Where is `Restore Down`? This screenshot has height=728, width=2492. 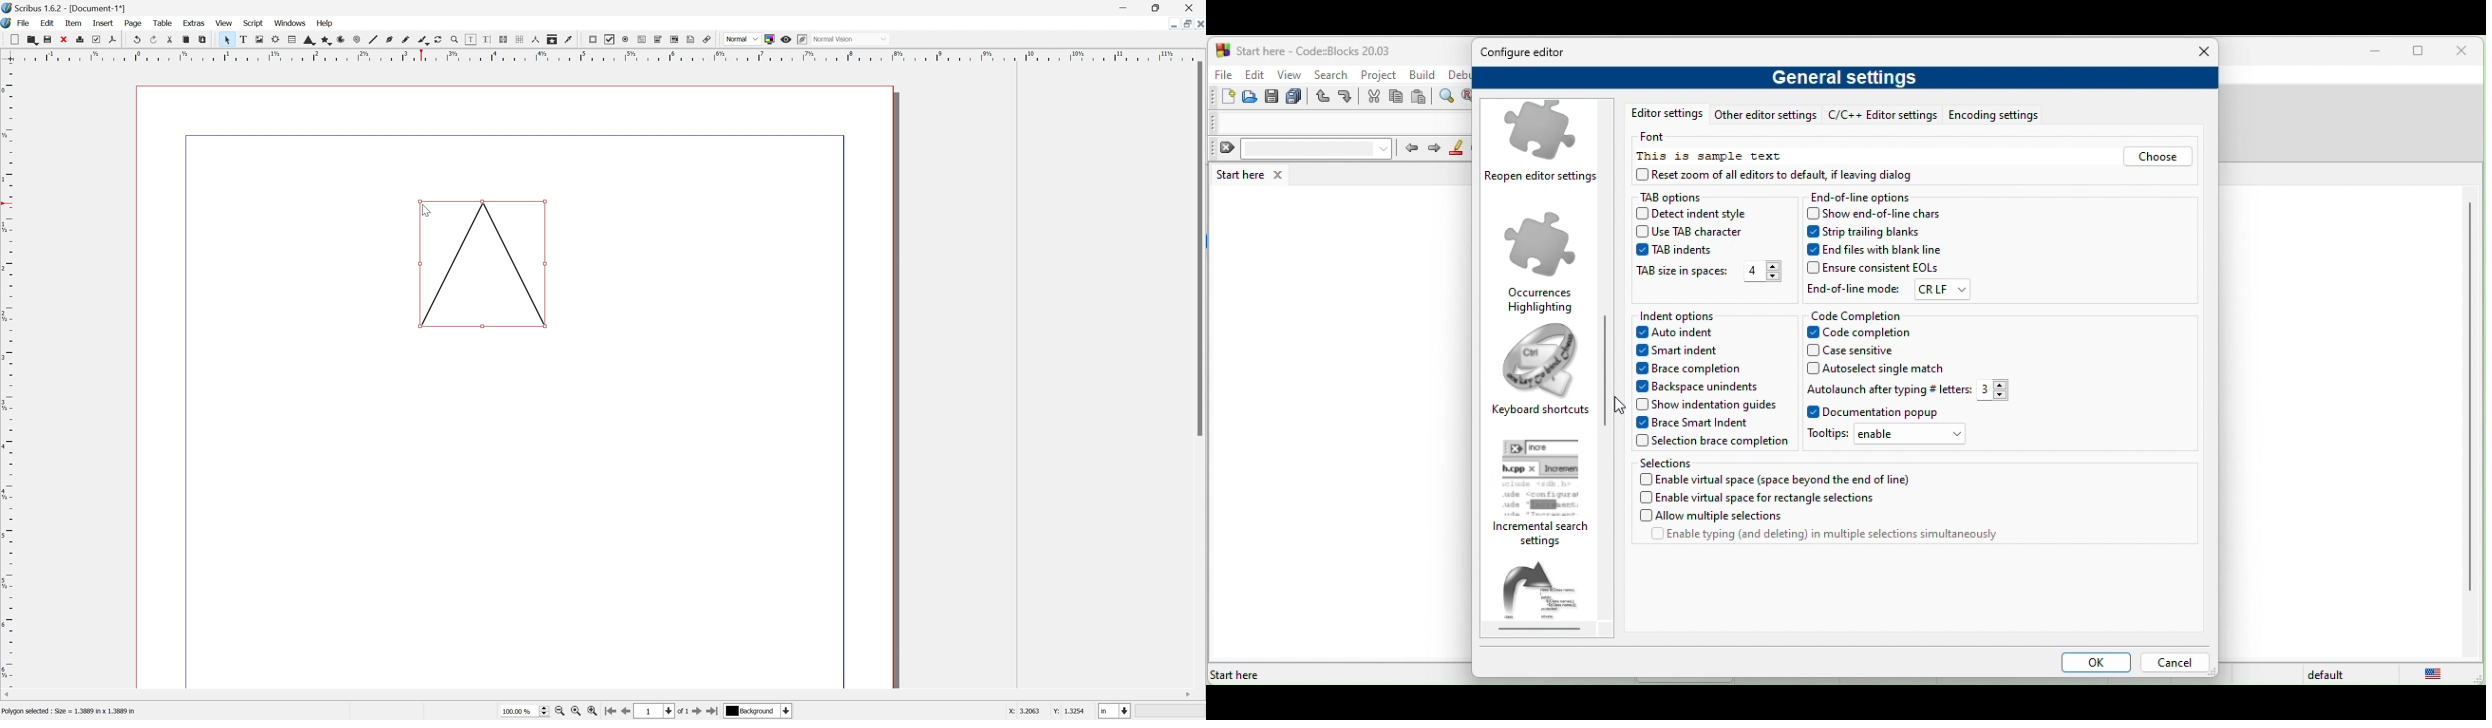
Restore Down is located at coordinates (1183, 24).